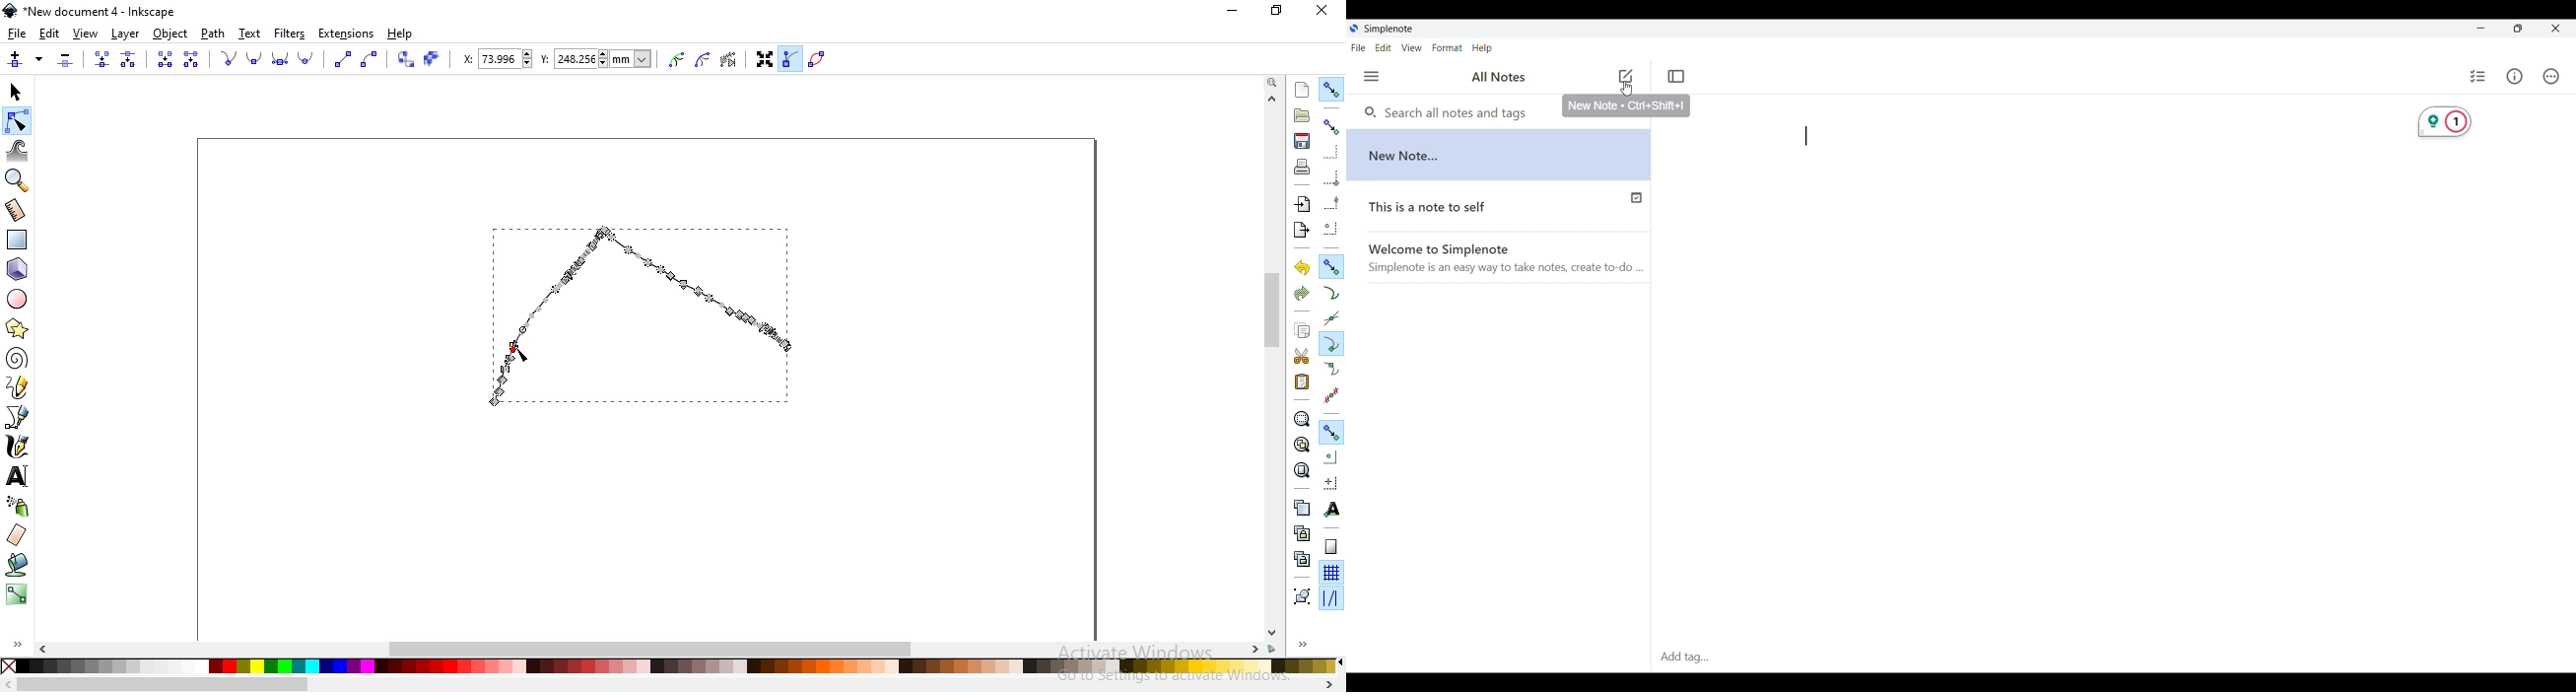 Image resolution: width=2576 pixels, height=700 pixels. I want to click on edit, so click(49, 35).